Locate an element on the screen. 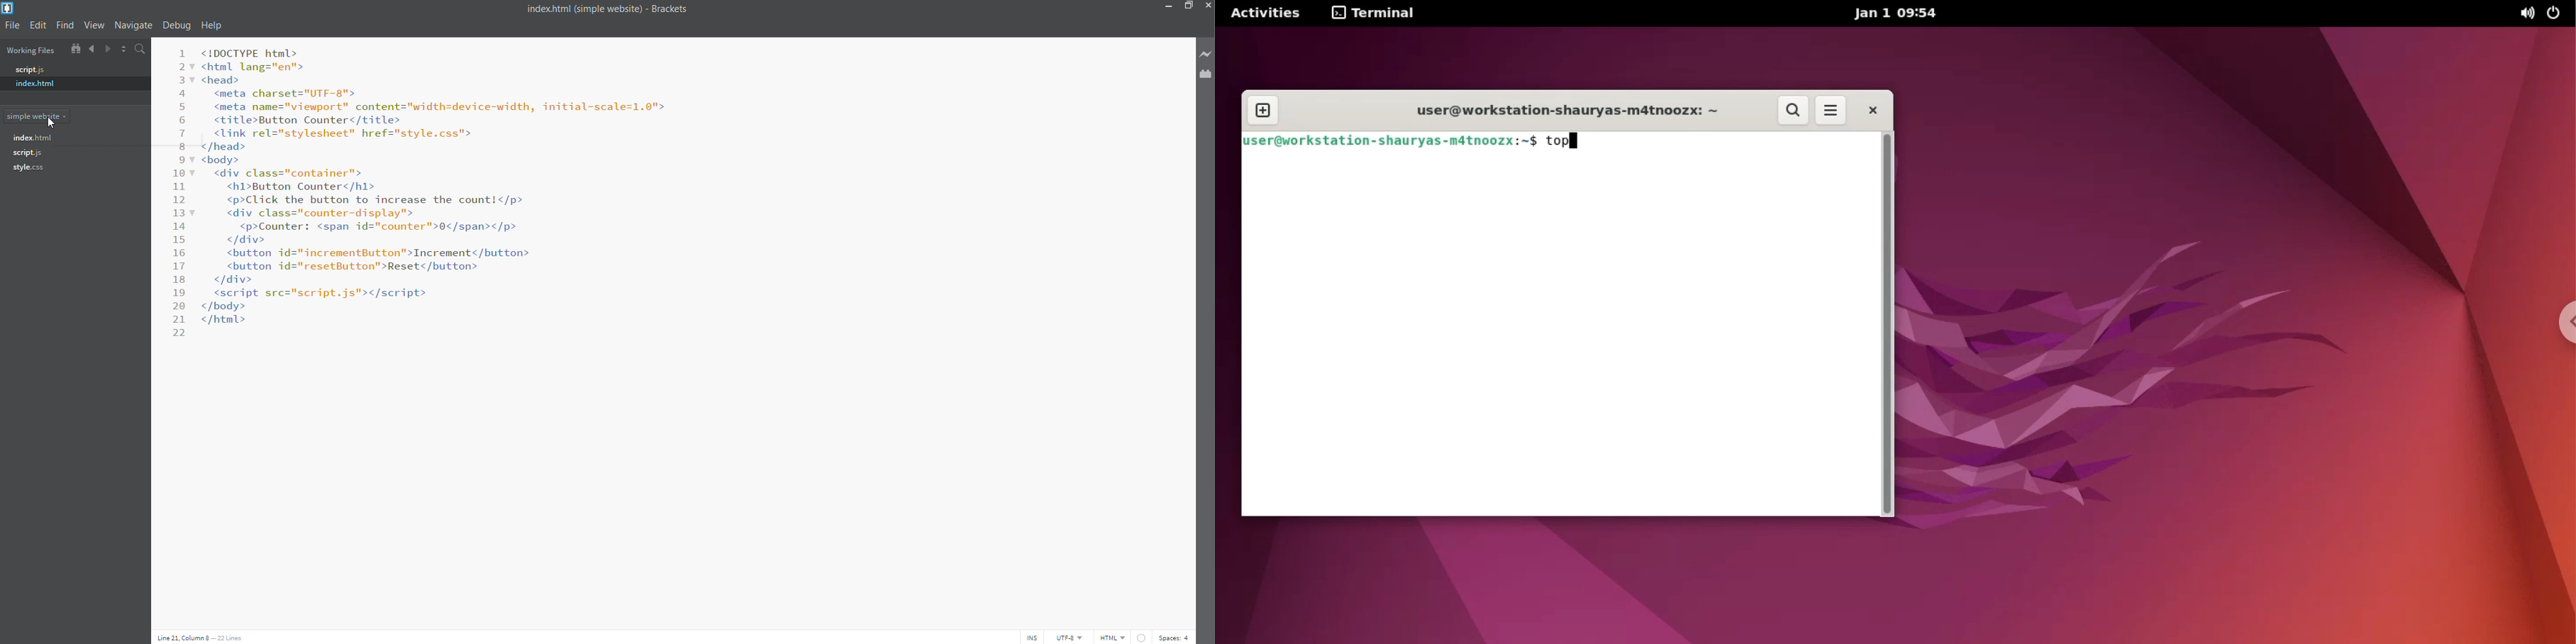 The width and height of the screenshot is (2576, 644). find is located at coordinates (65, 25).